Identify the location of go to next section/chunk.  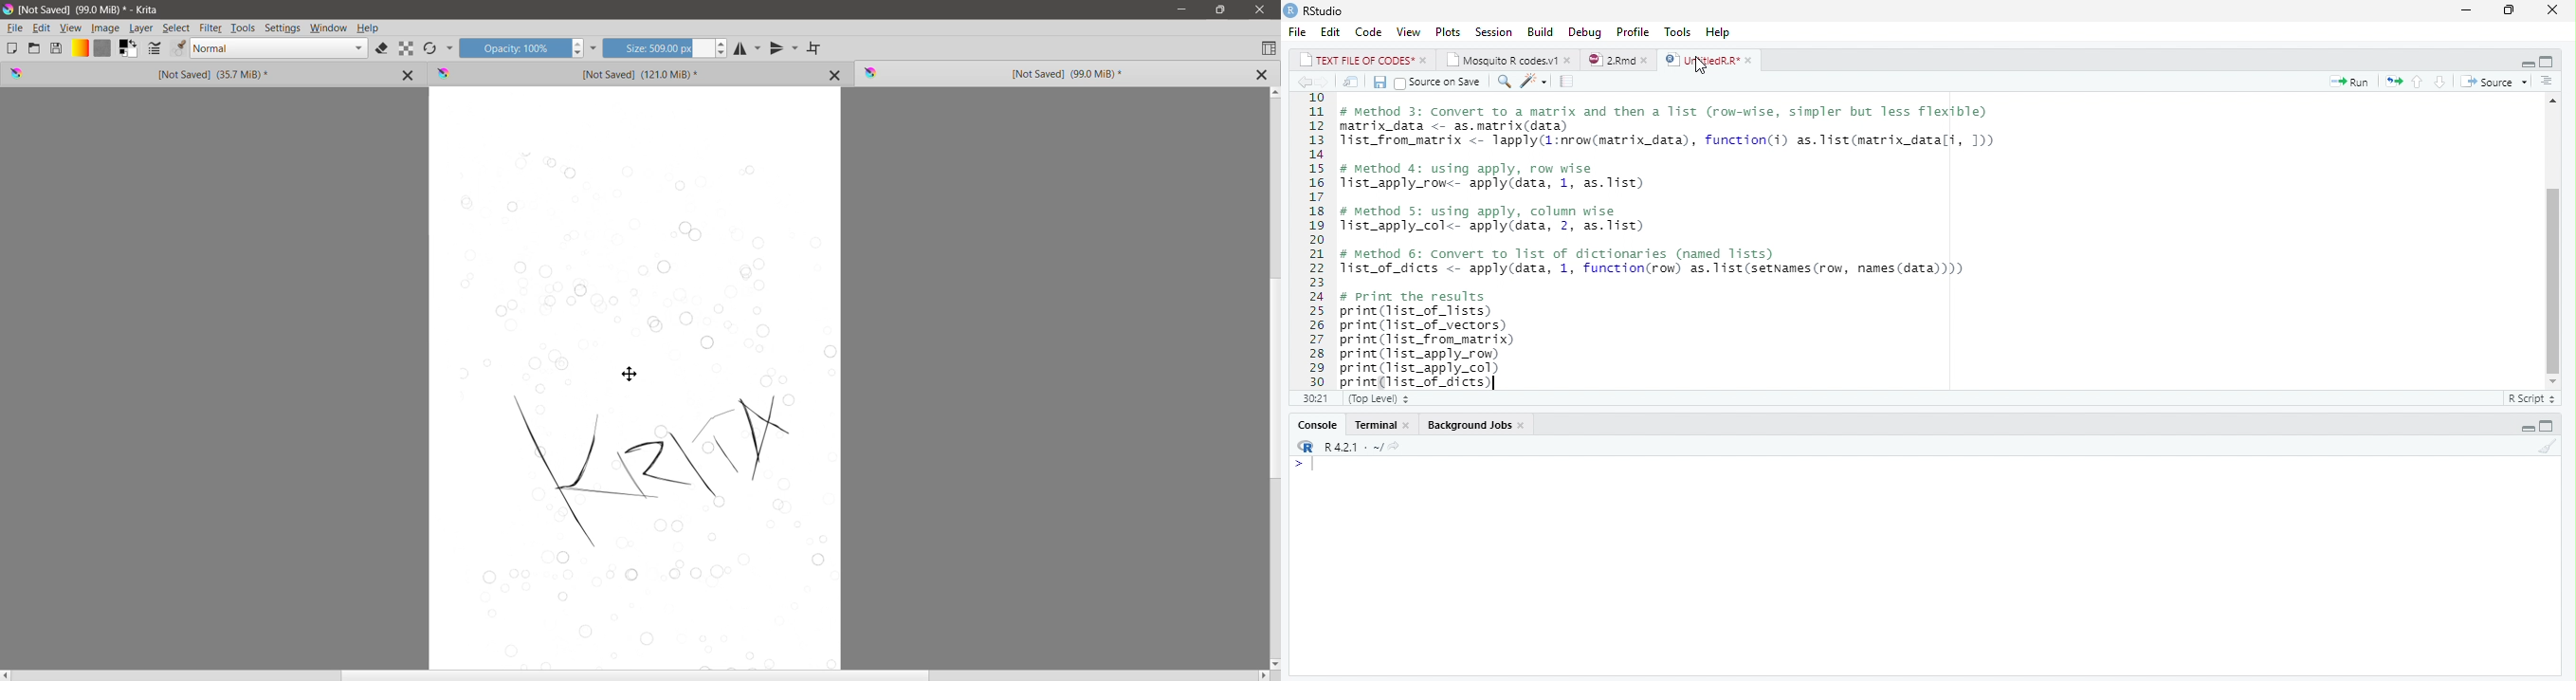
(2439, 82).